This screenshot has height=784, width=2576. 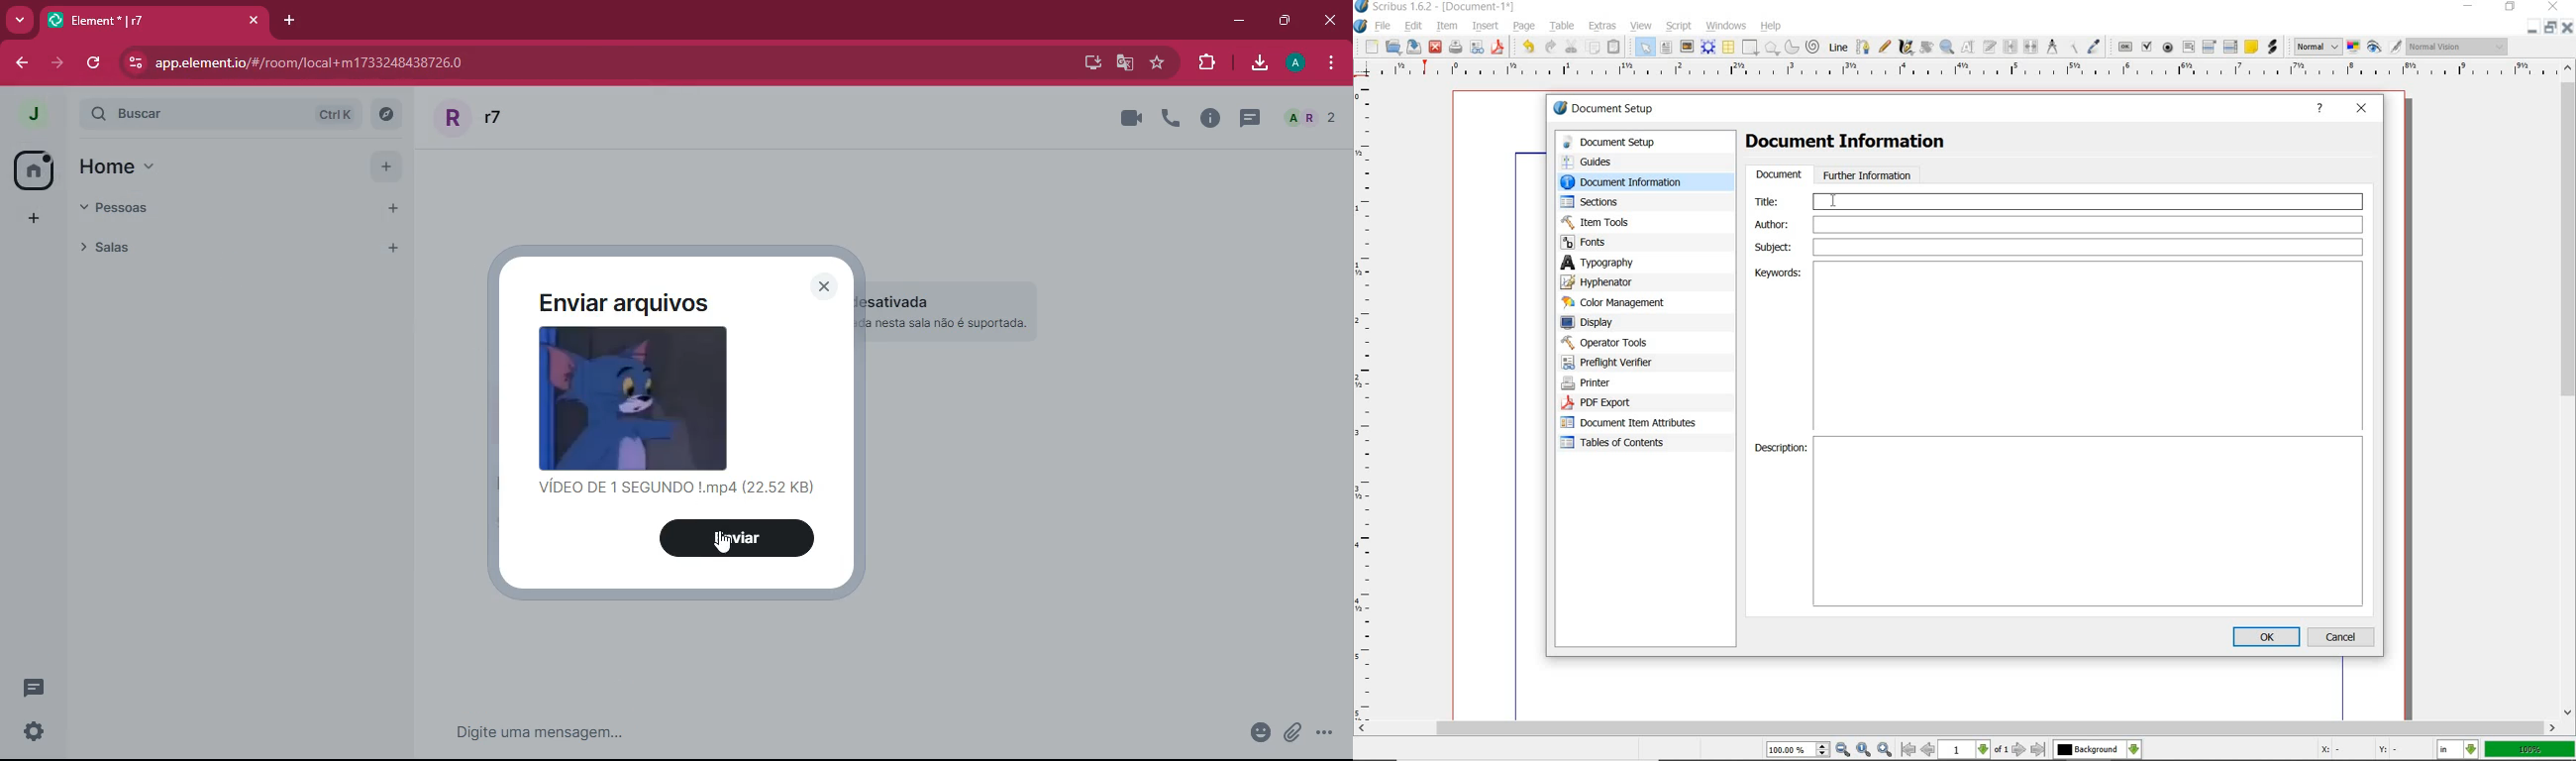 What do you see at coordinates (1971, 73) in the screenshot?
I see `ruler` at bounding box center [1971, 73].